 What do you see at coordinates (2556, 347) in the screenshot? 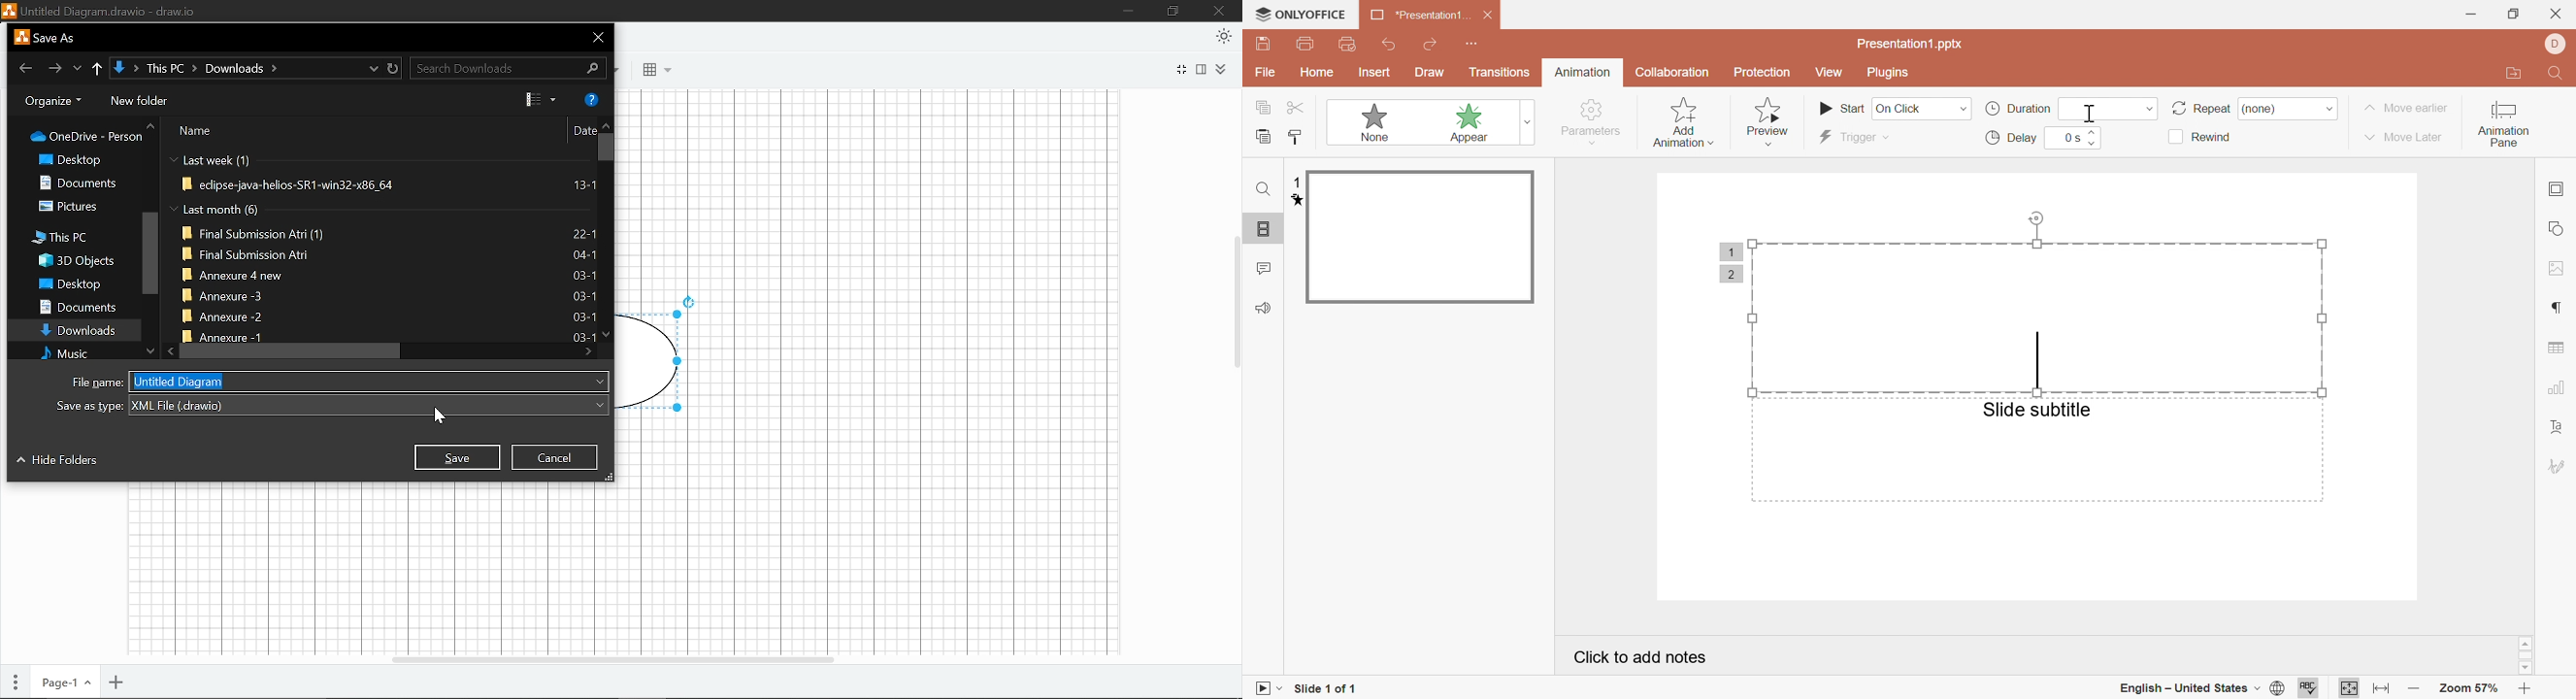
I see `table settings` at bounding box center [2556, 347].